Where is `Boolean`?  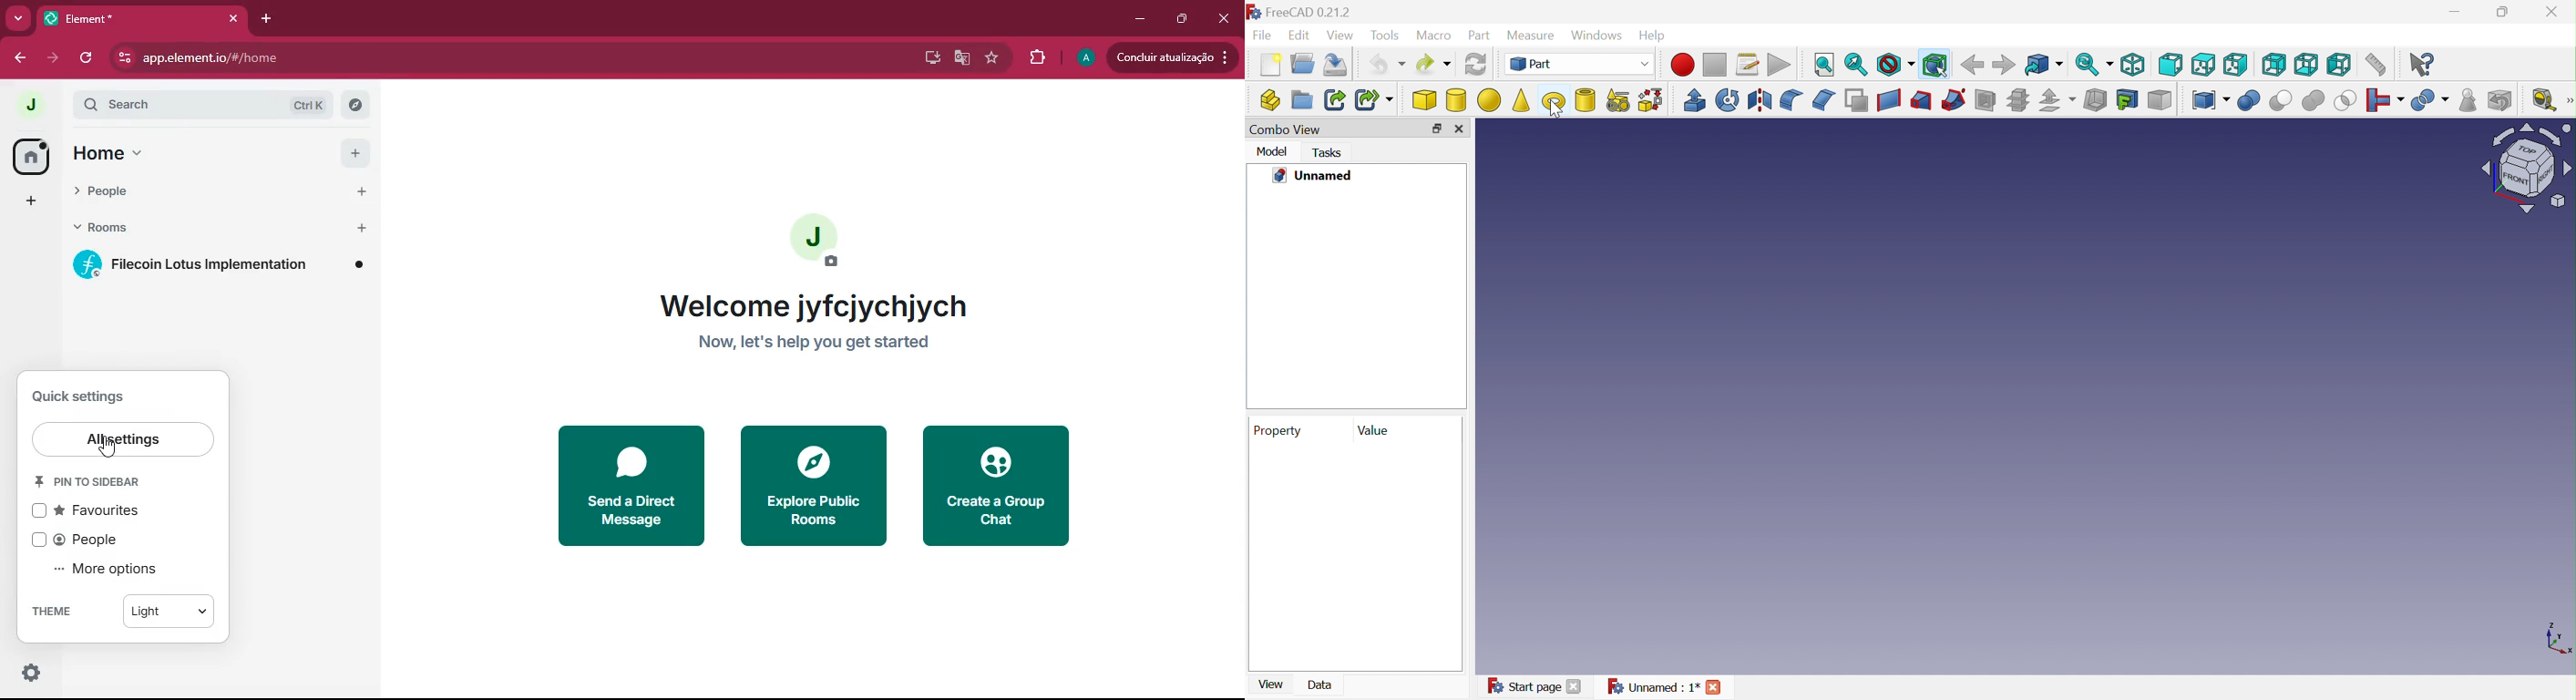 Boolean is located at coordinates (2249, 101).